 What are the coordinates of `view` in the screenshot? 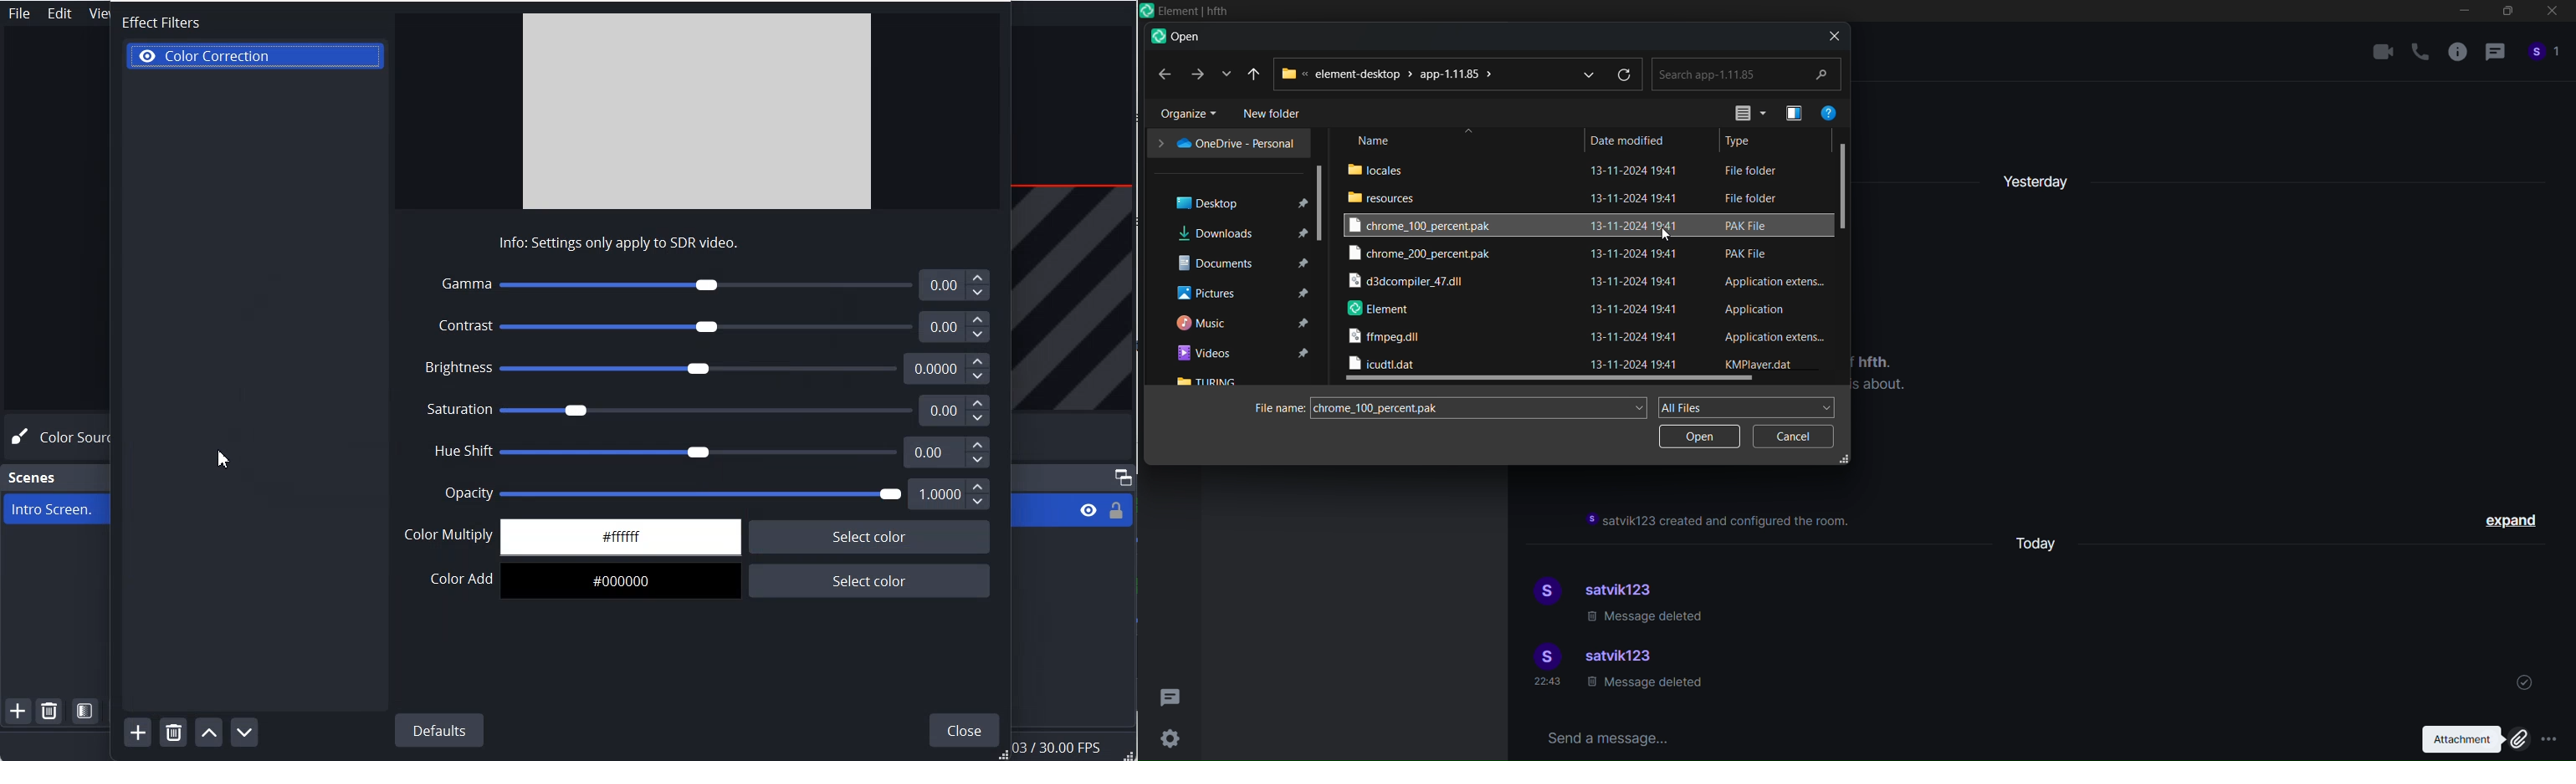 It's located at (1743, 112).